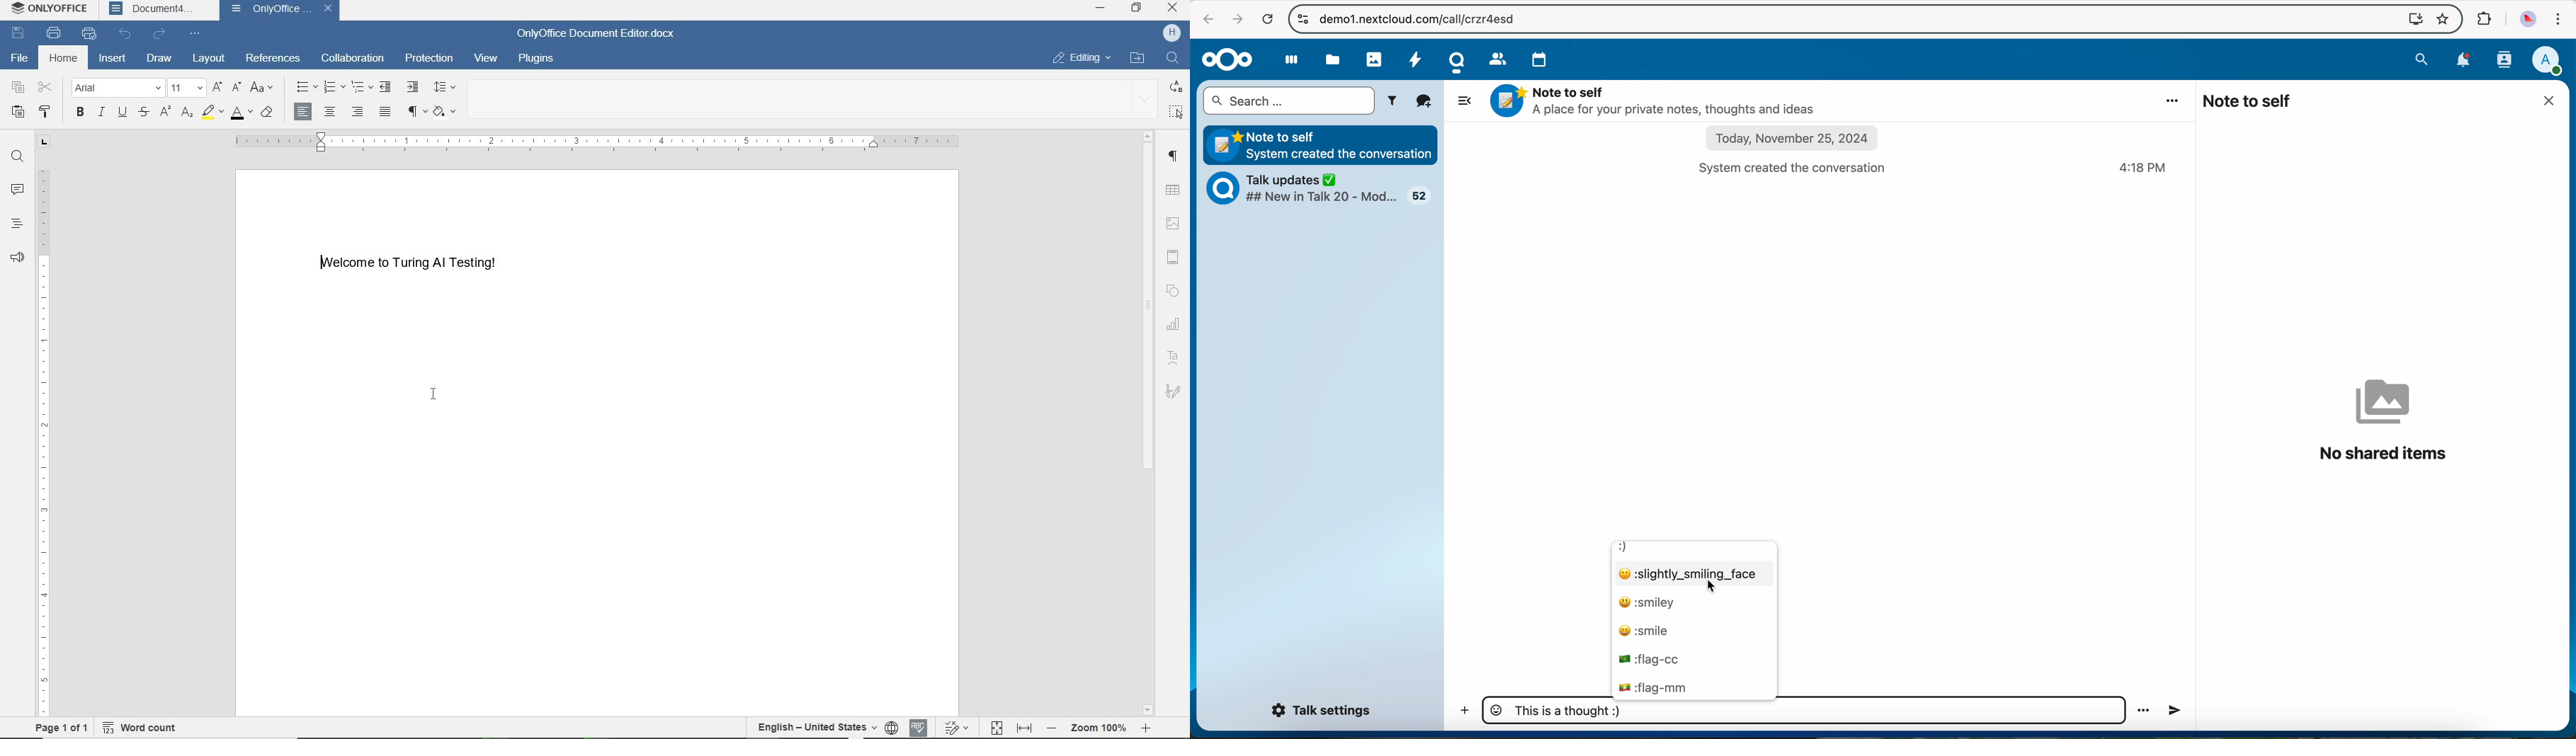 Image resolution: width=2576 pixels, height=756 pixels. I want to click on favorites, so click(2442, 19).